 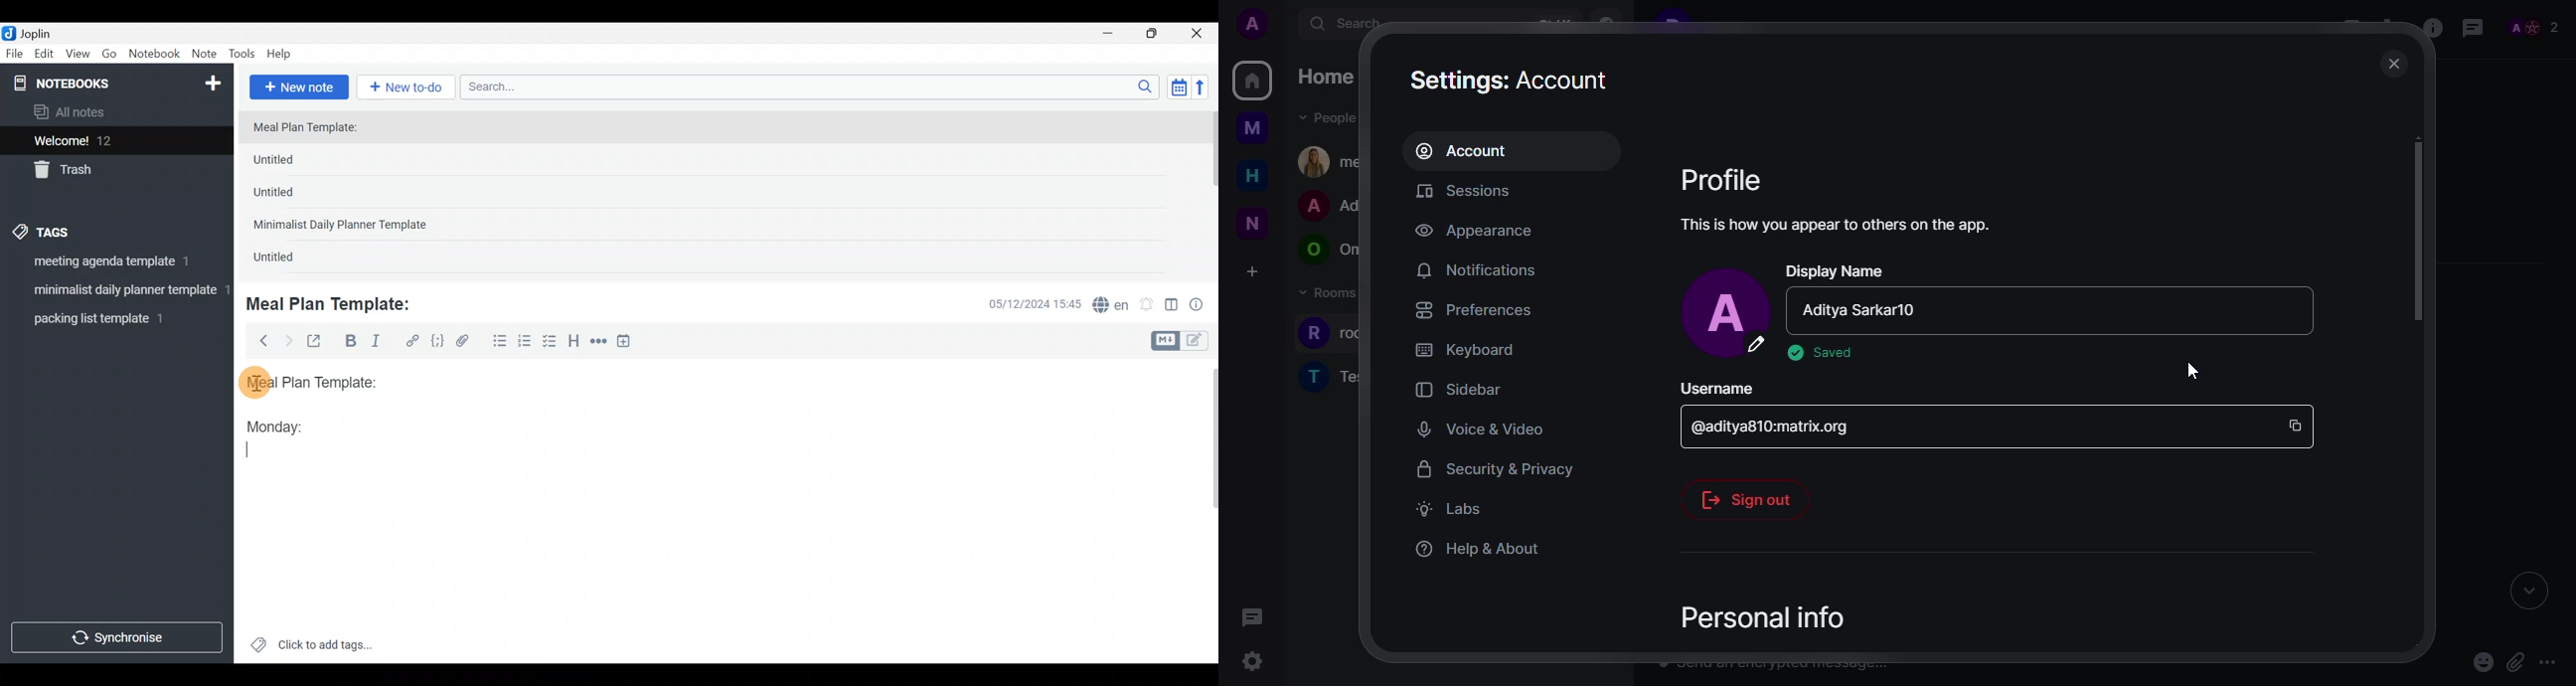 I want to click on Search bar, so click(x=813, y=85).